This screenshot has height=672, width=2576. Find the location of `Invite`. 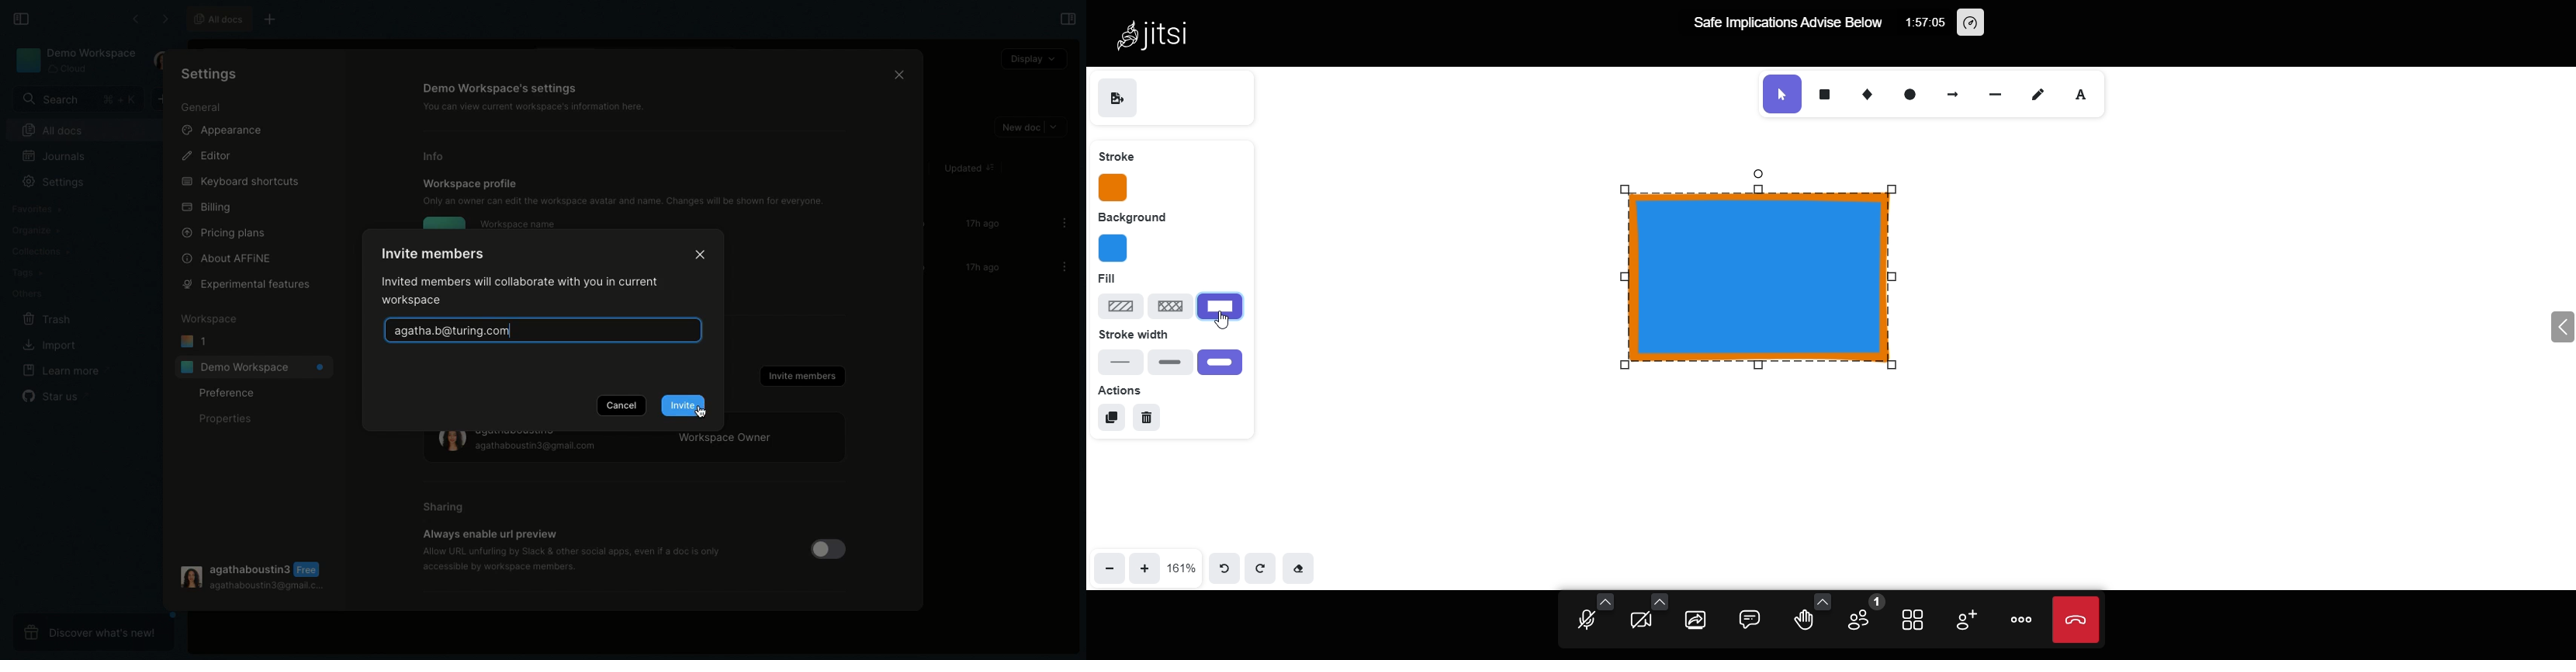

Invite is located at coordinates (683, 406).